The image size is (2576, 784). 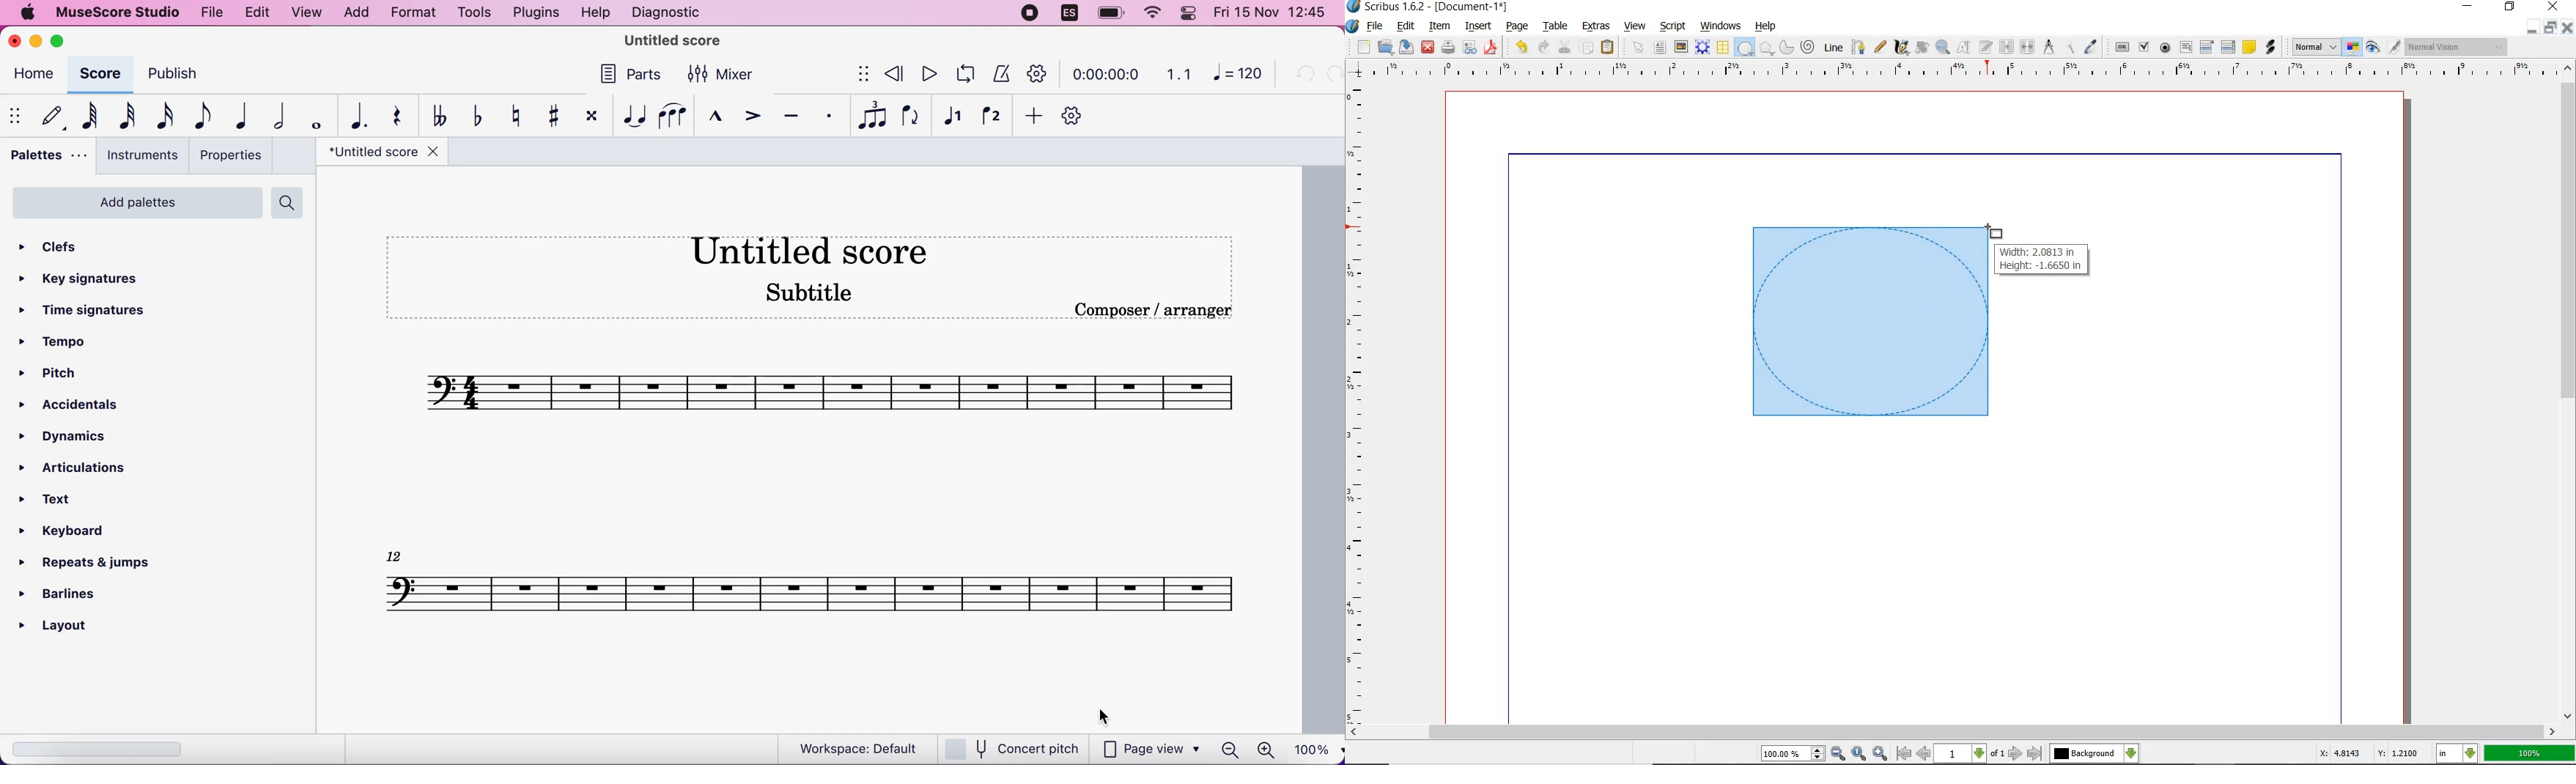 I want to click on dynamics, so click(x=73, y=434).